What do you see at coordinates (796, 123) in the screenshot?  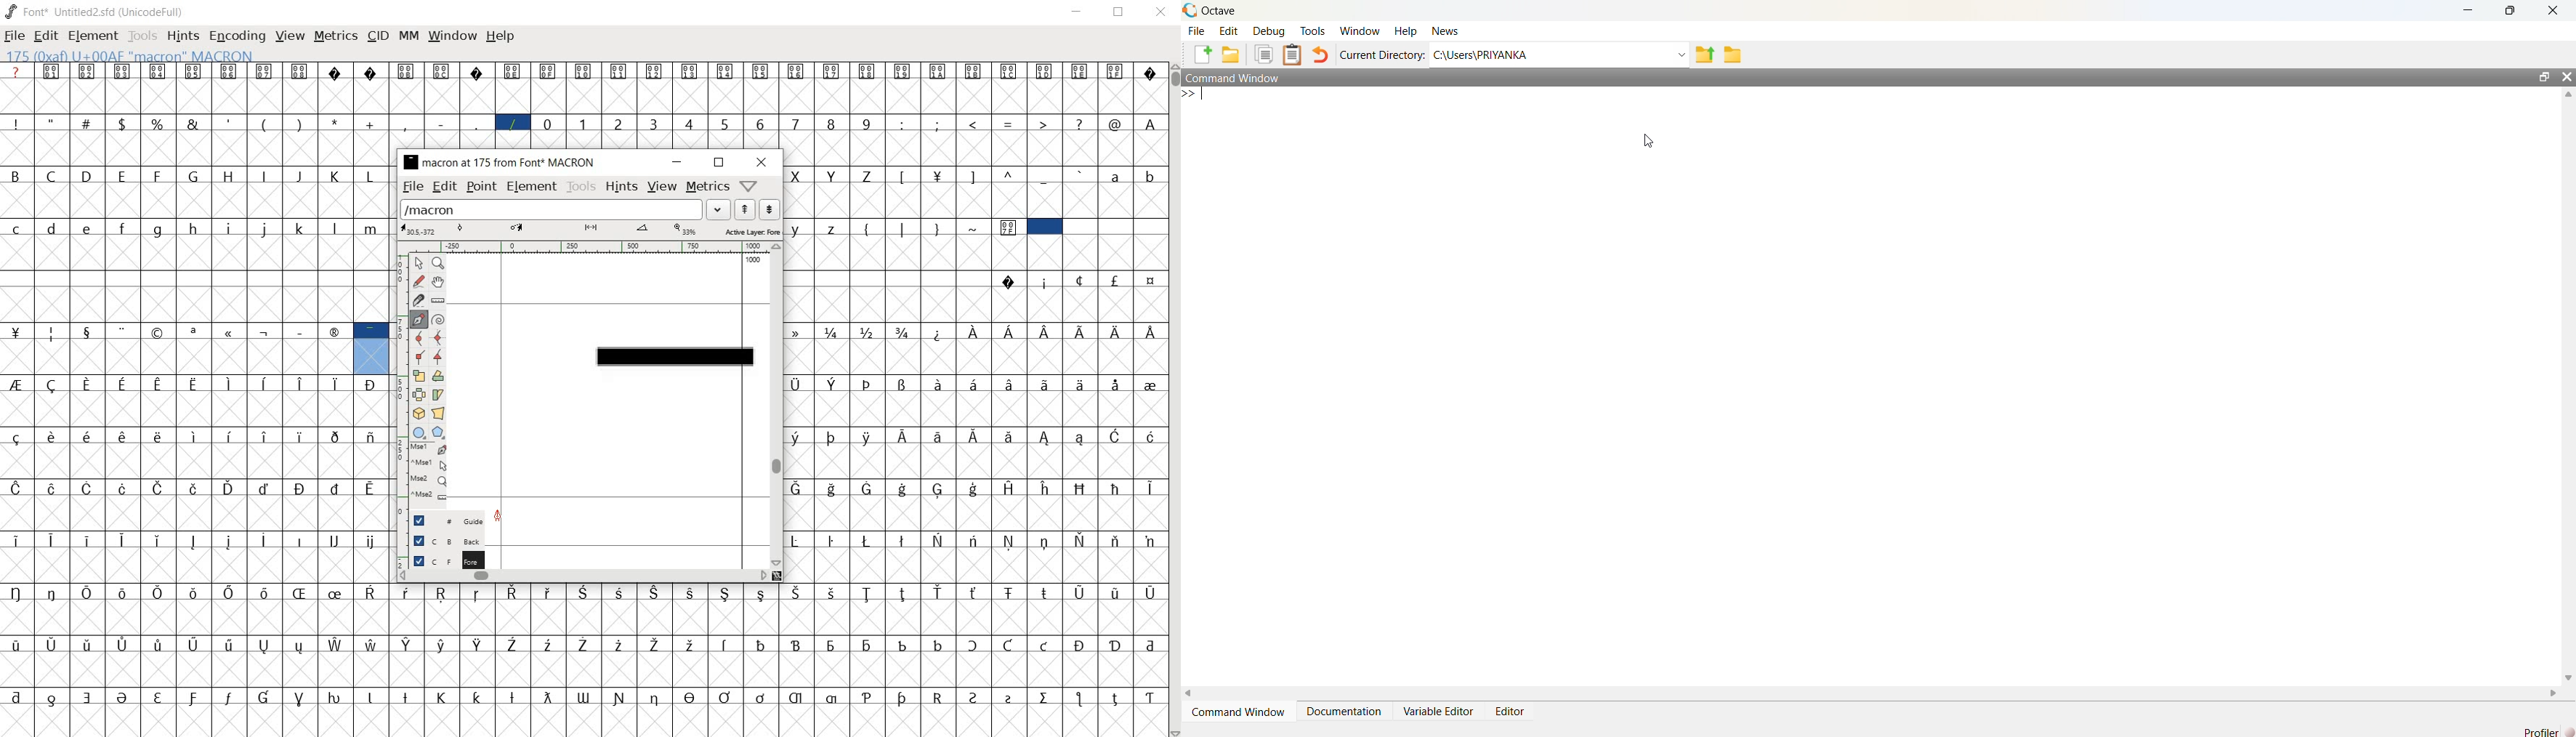 I see `7` at bounding box center [796, 123].